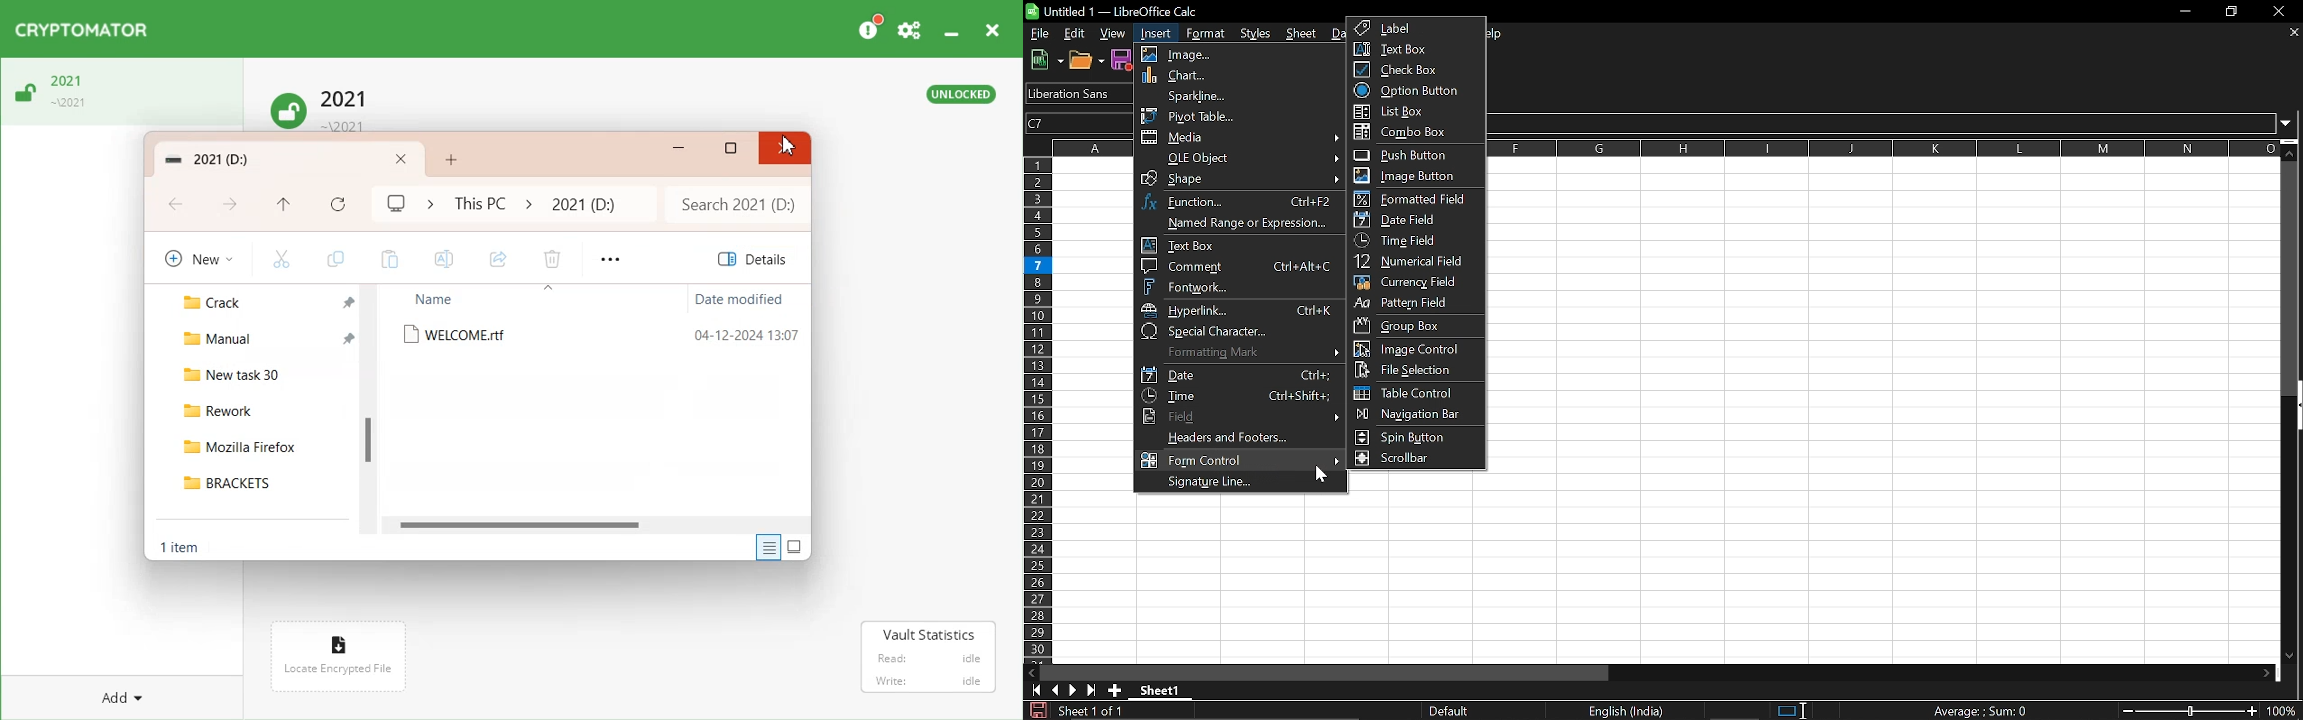  I want to click on Sheet, so click(1304, 34).